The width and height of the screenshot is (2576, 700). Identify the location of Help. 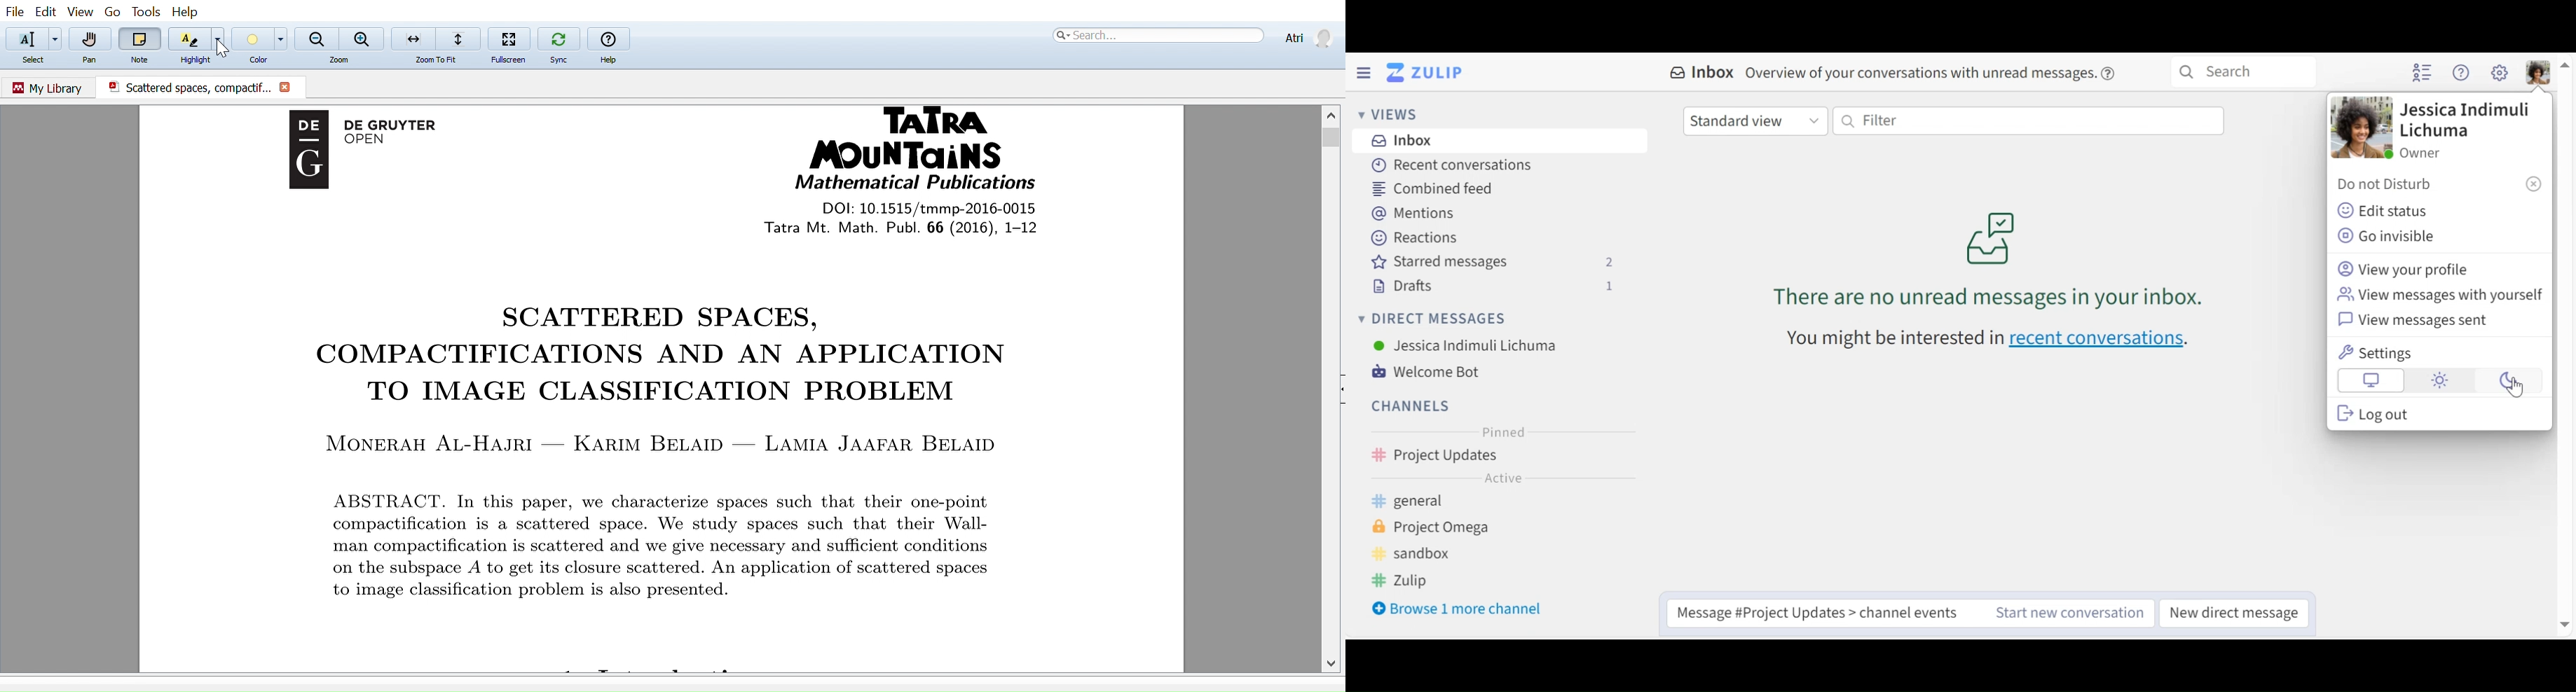
(189, 12).